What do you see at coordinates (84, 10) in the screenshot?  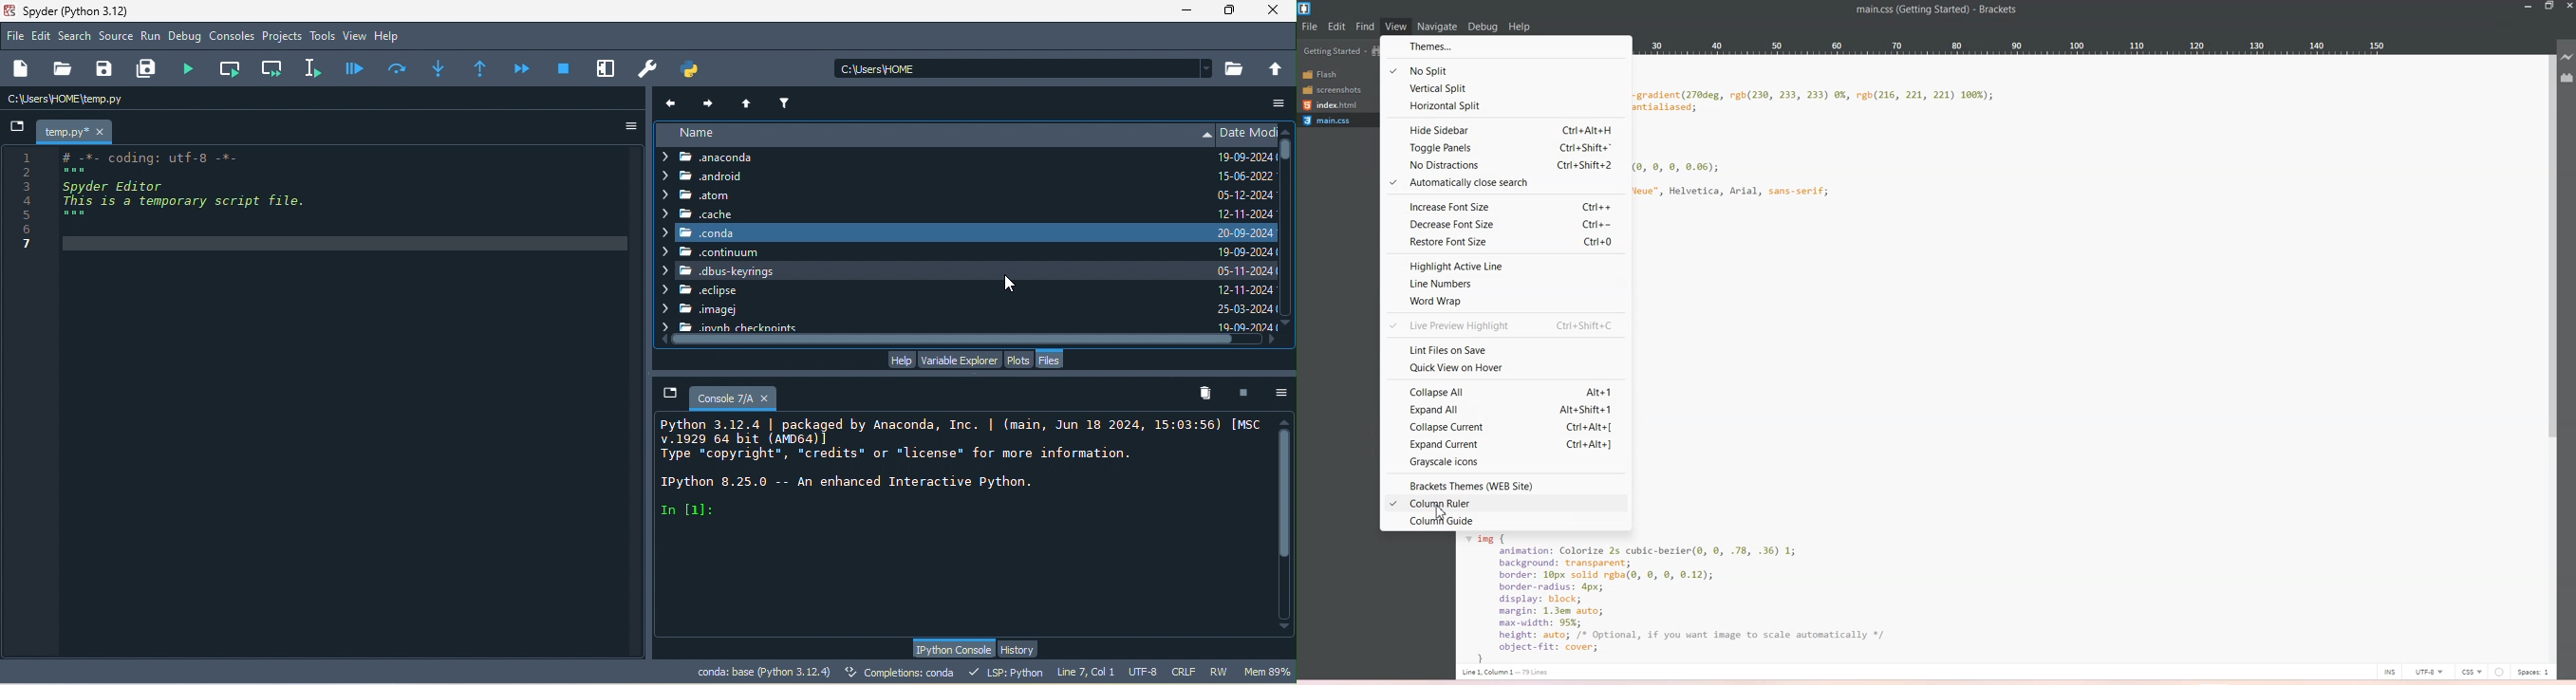 I see `spyder (python 3.12)` at bounding box center [84, 10].